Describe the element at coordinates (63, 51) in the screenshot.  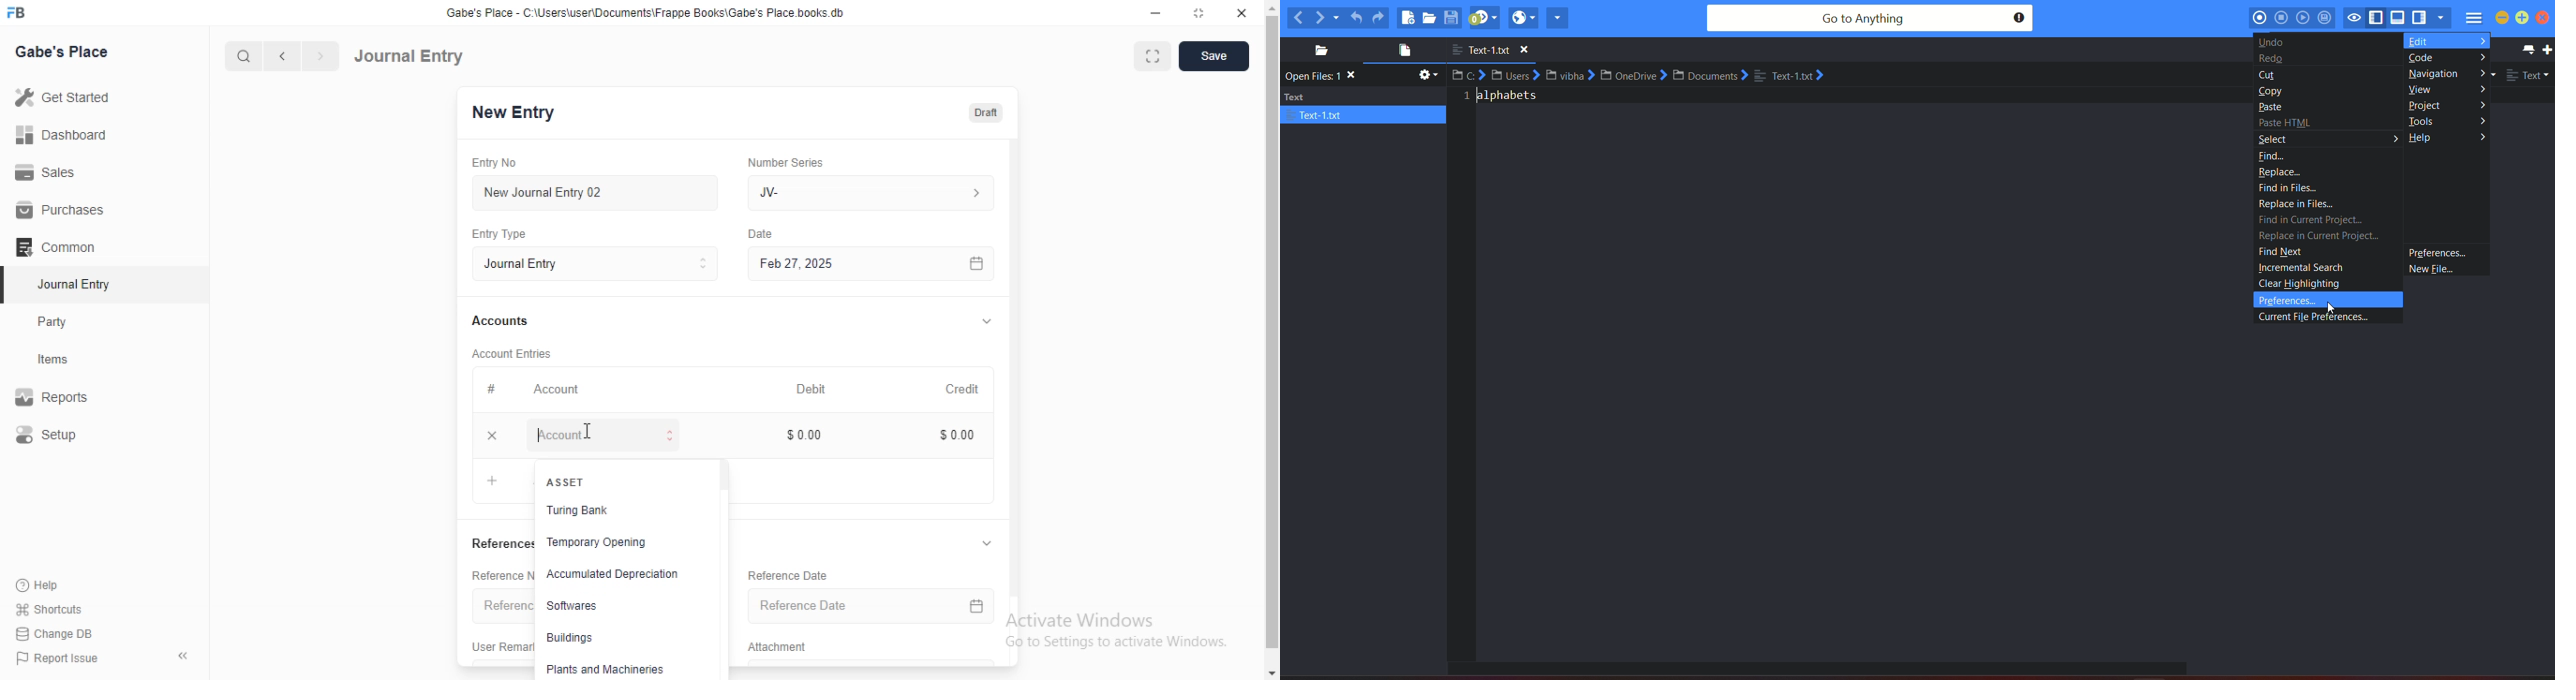
I see `Gabe's Place` at that location.